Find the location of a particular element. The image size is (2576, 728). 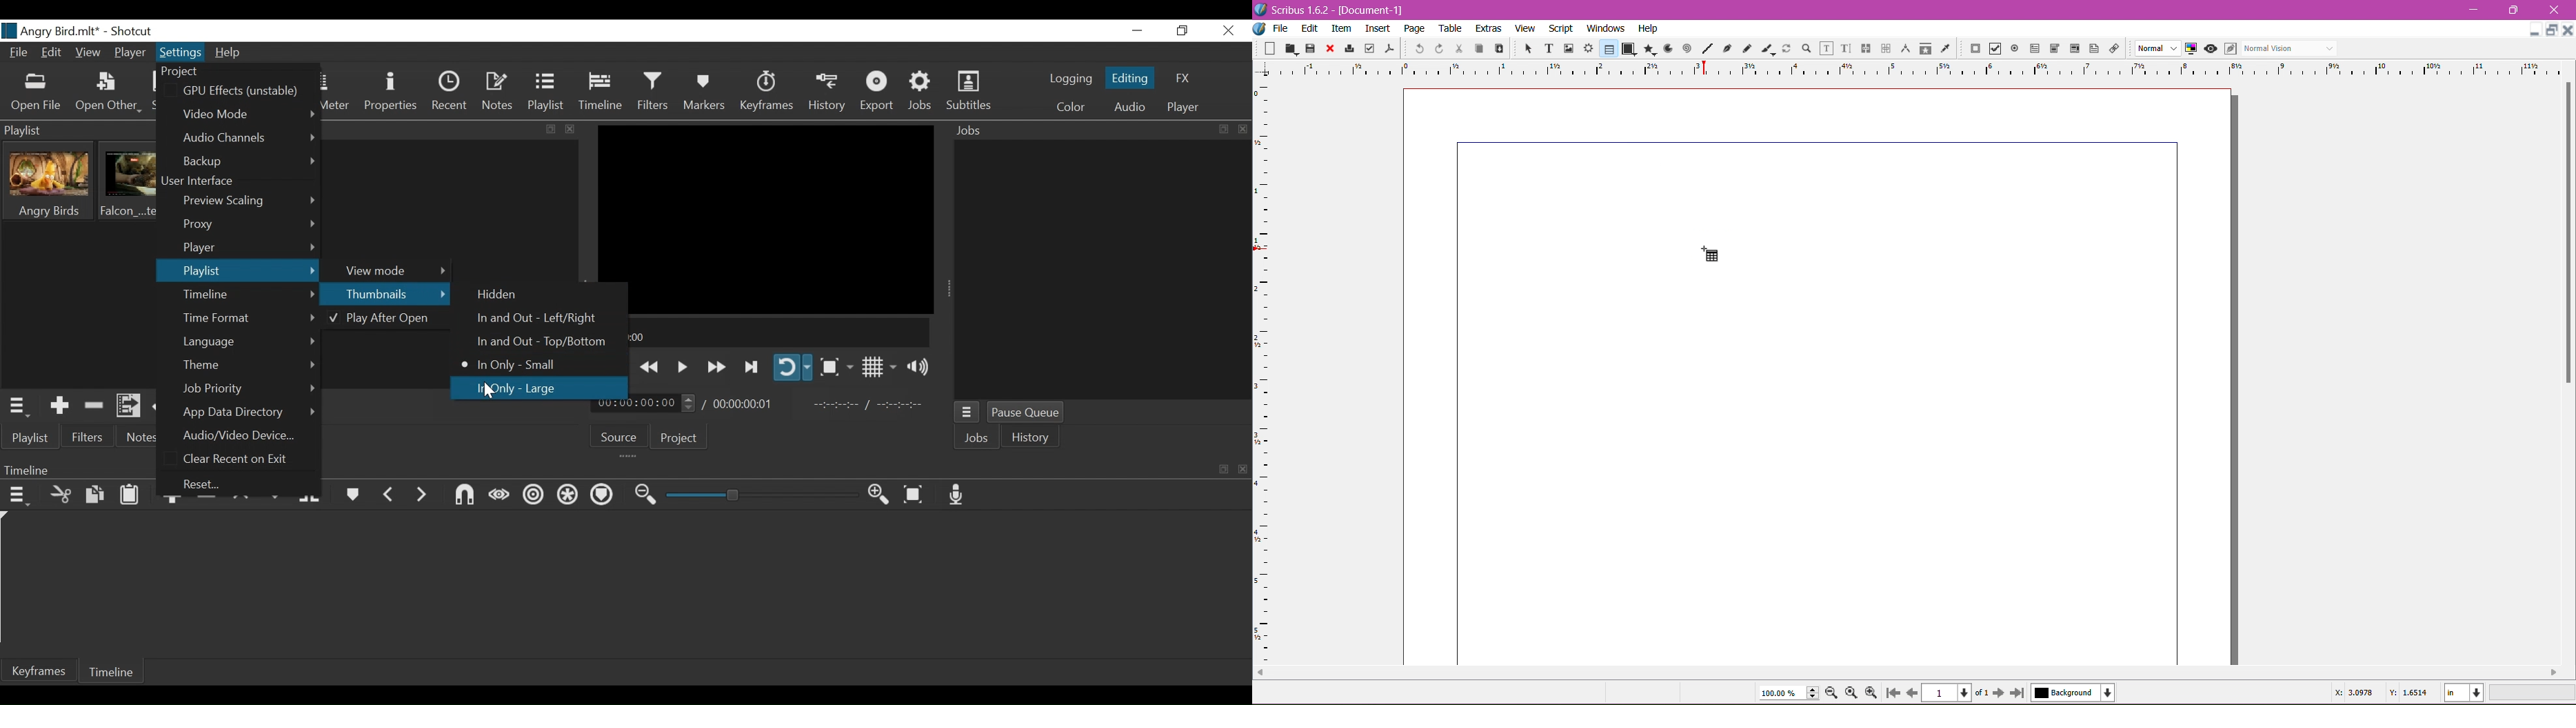

In and Out -Left/Right is located at coordinates (533, 319).